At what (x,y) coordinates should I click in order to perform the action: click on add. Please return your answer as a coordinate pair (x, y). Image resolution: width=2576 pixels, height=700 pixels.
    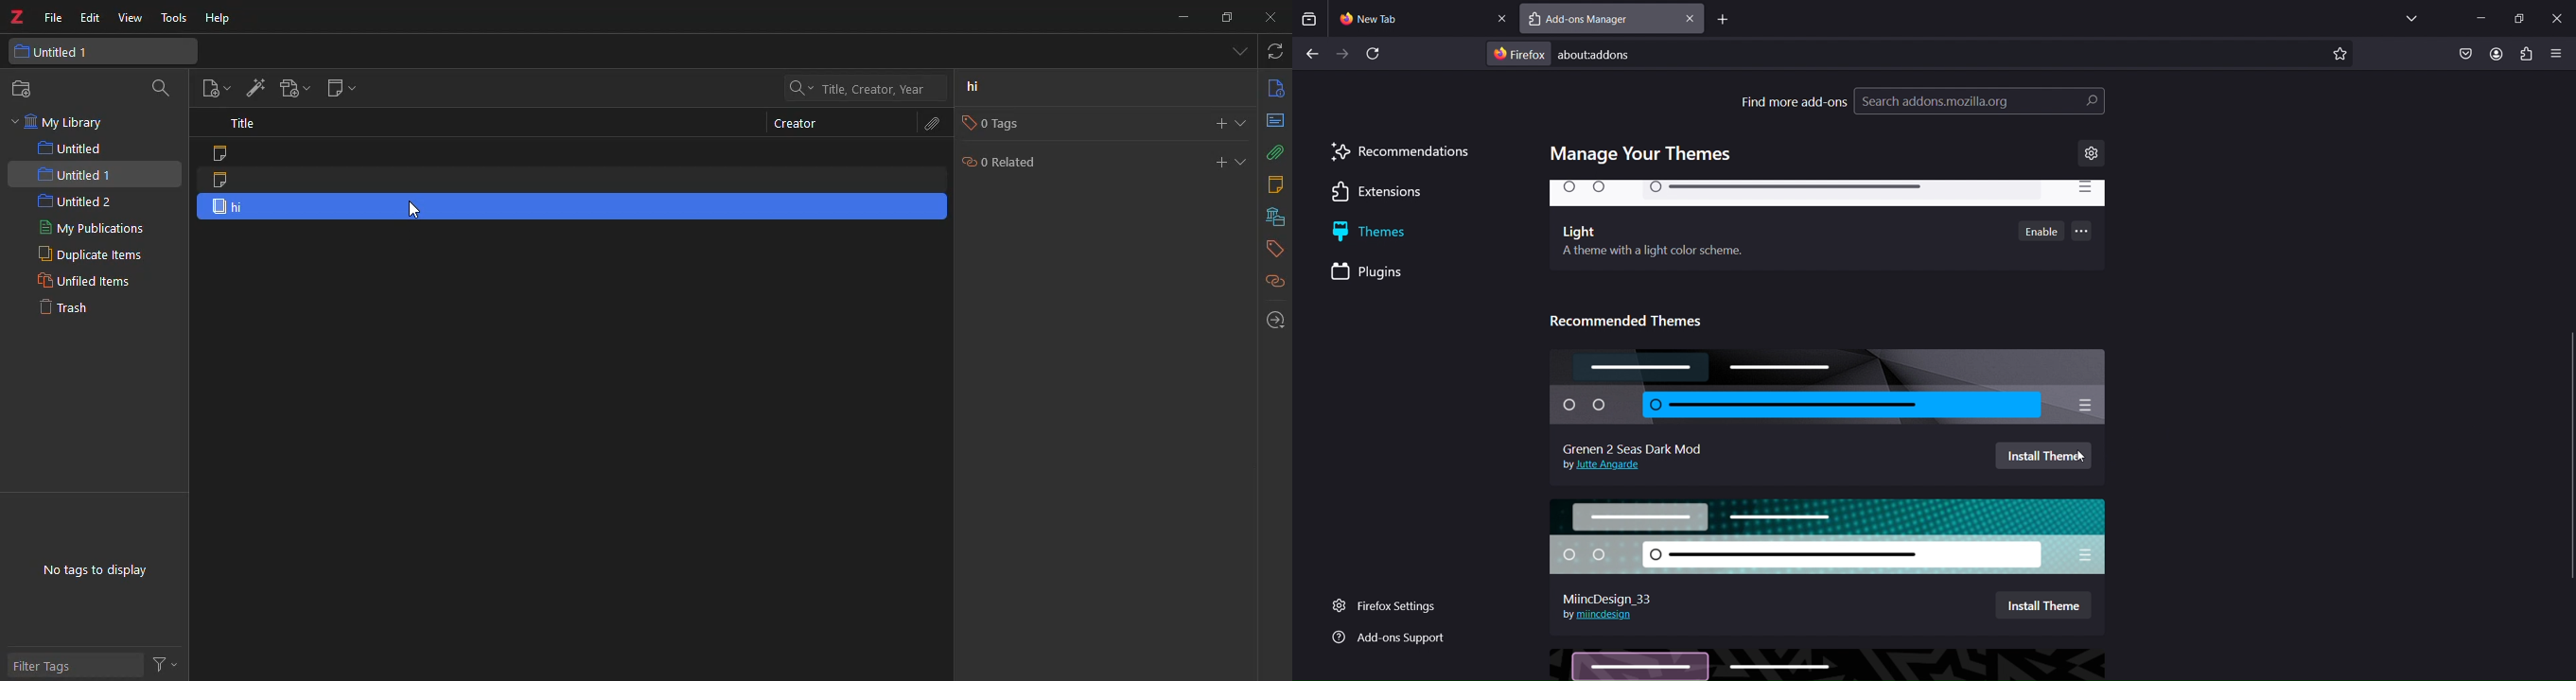
    Looking at the image, I should click on (1220, 123).